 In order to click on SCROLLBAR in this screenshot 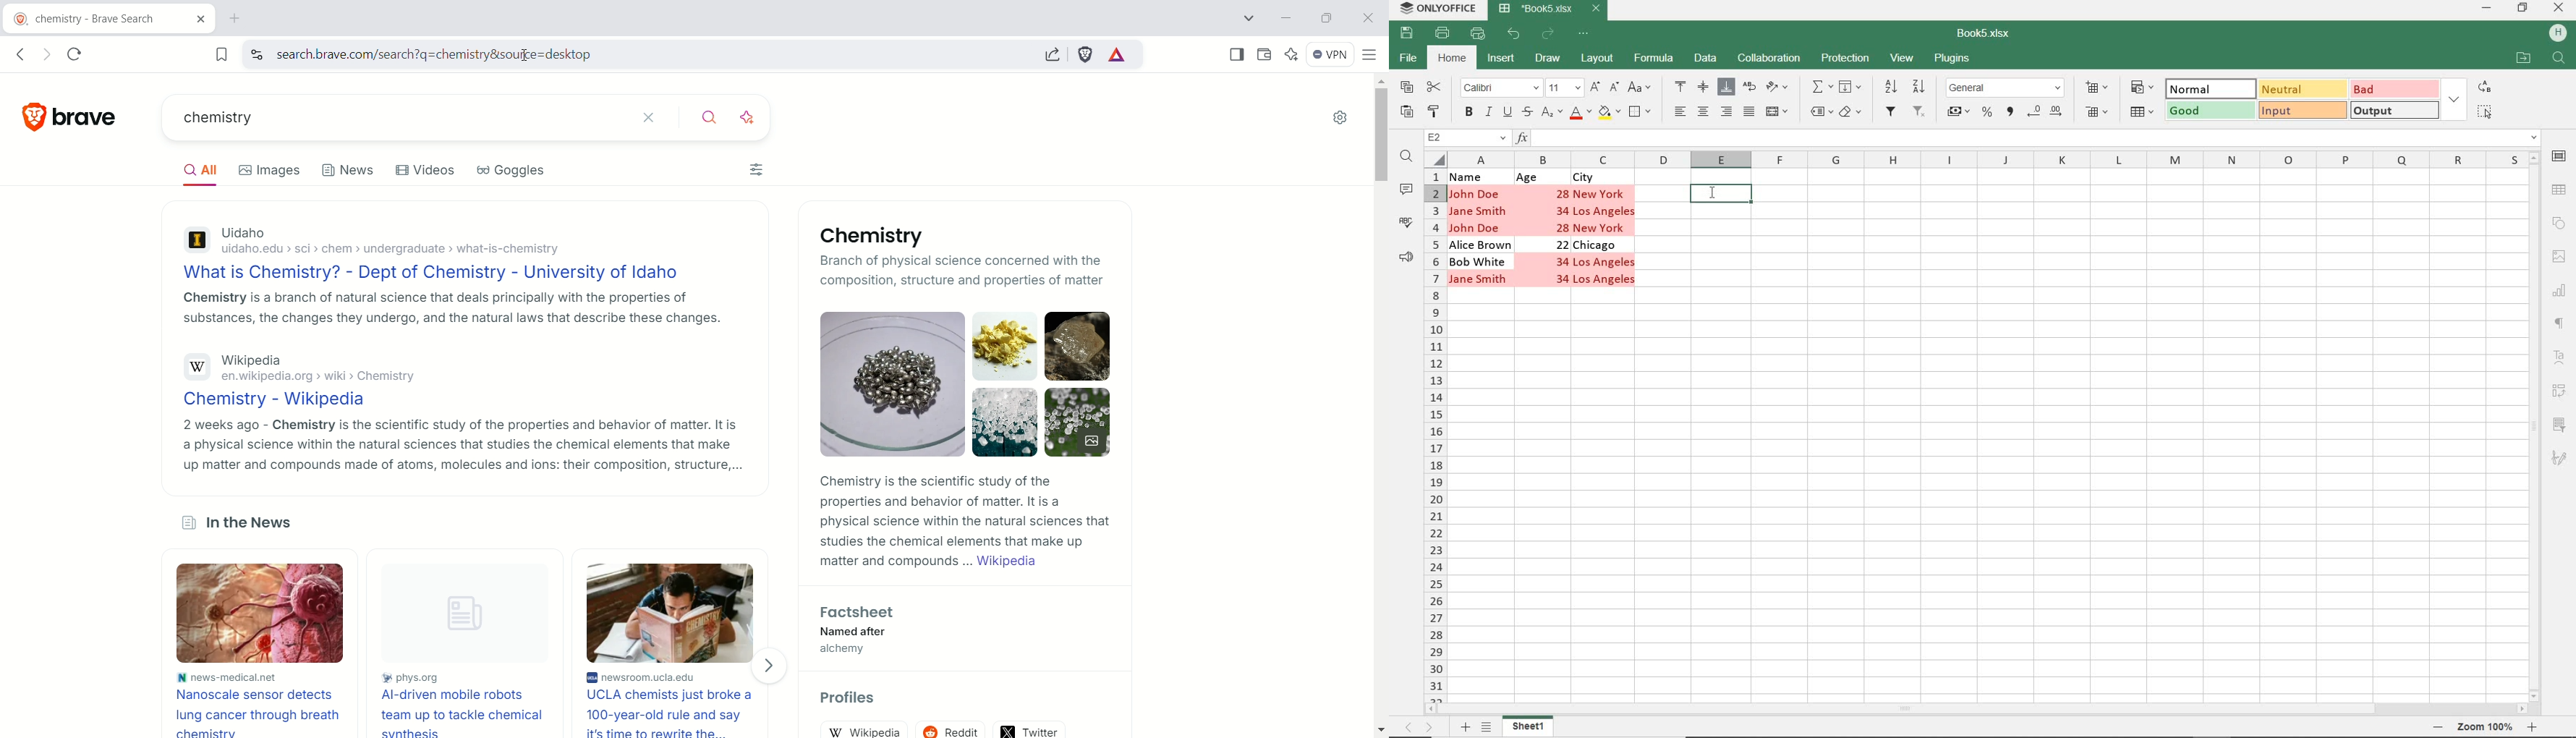, I will do `click(2533, 428)`.